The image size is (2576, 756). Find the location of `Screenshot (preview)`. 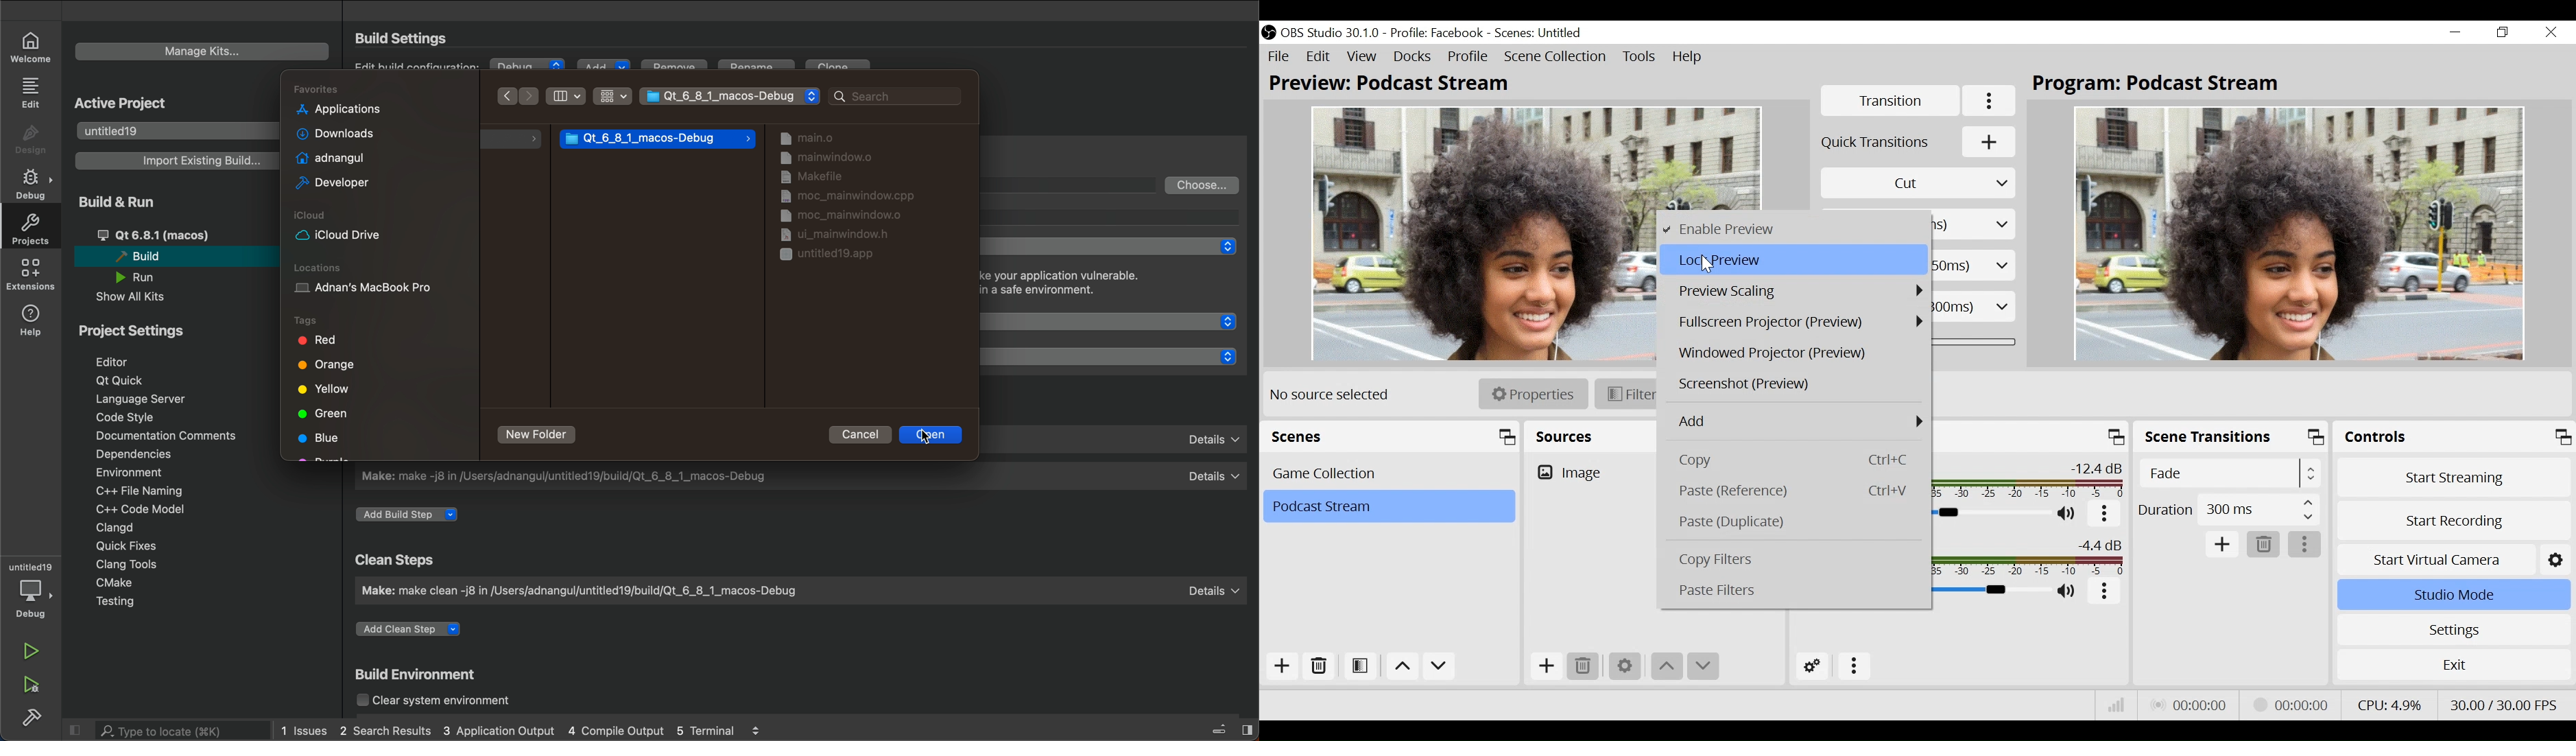

Screenshot (preview) is located at coordinates (1796, 386).